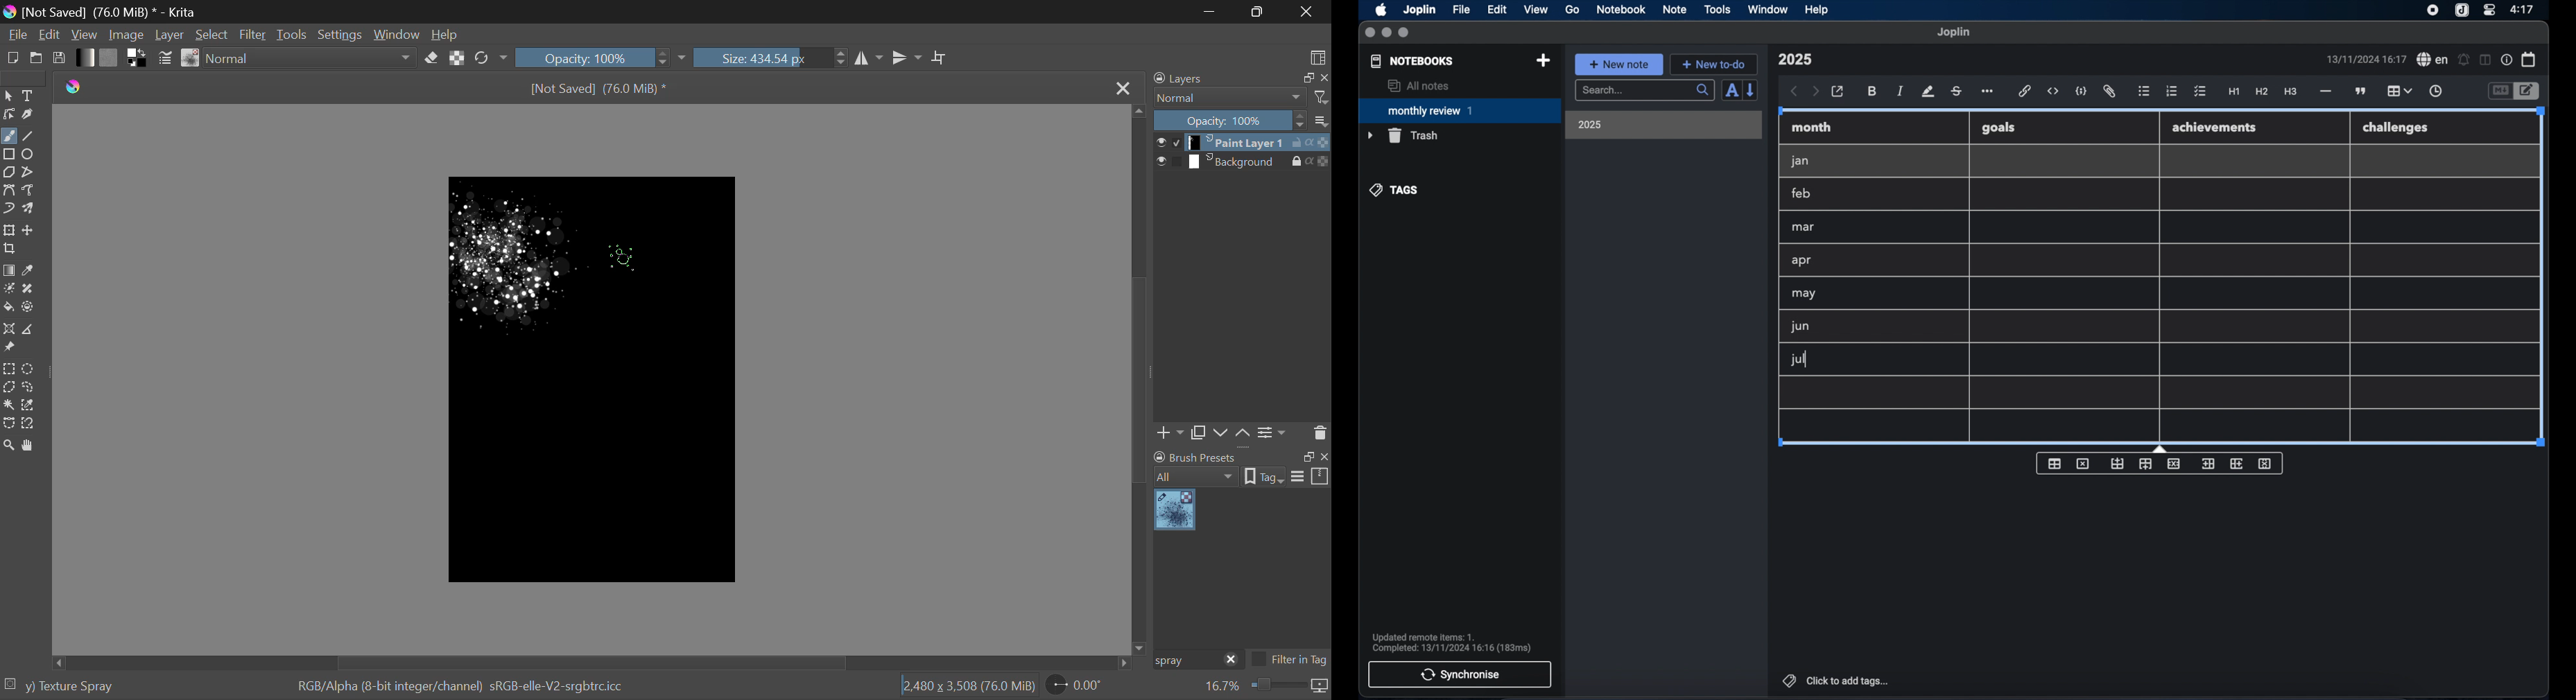 The height and width of the screenshot is (700, 2576). What do you see at coordinates (28, 292) in the screenshot?
I see `Smart Patch Tool` at bounding box center [28, 292].